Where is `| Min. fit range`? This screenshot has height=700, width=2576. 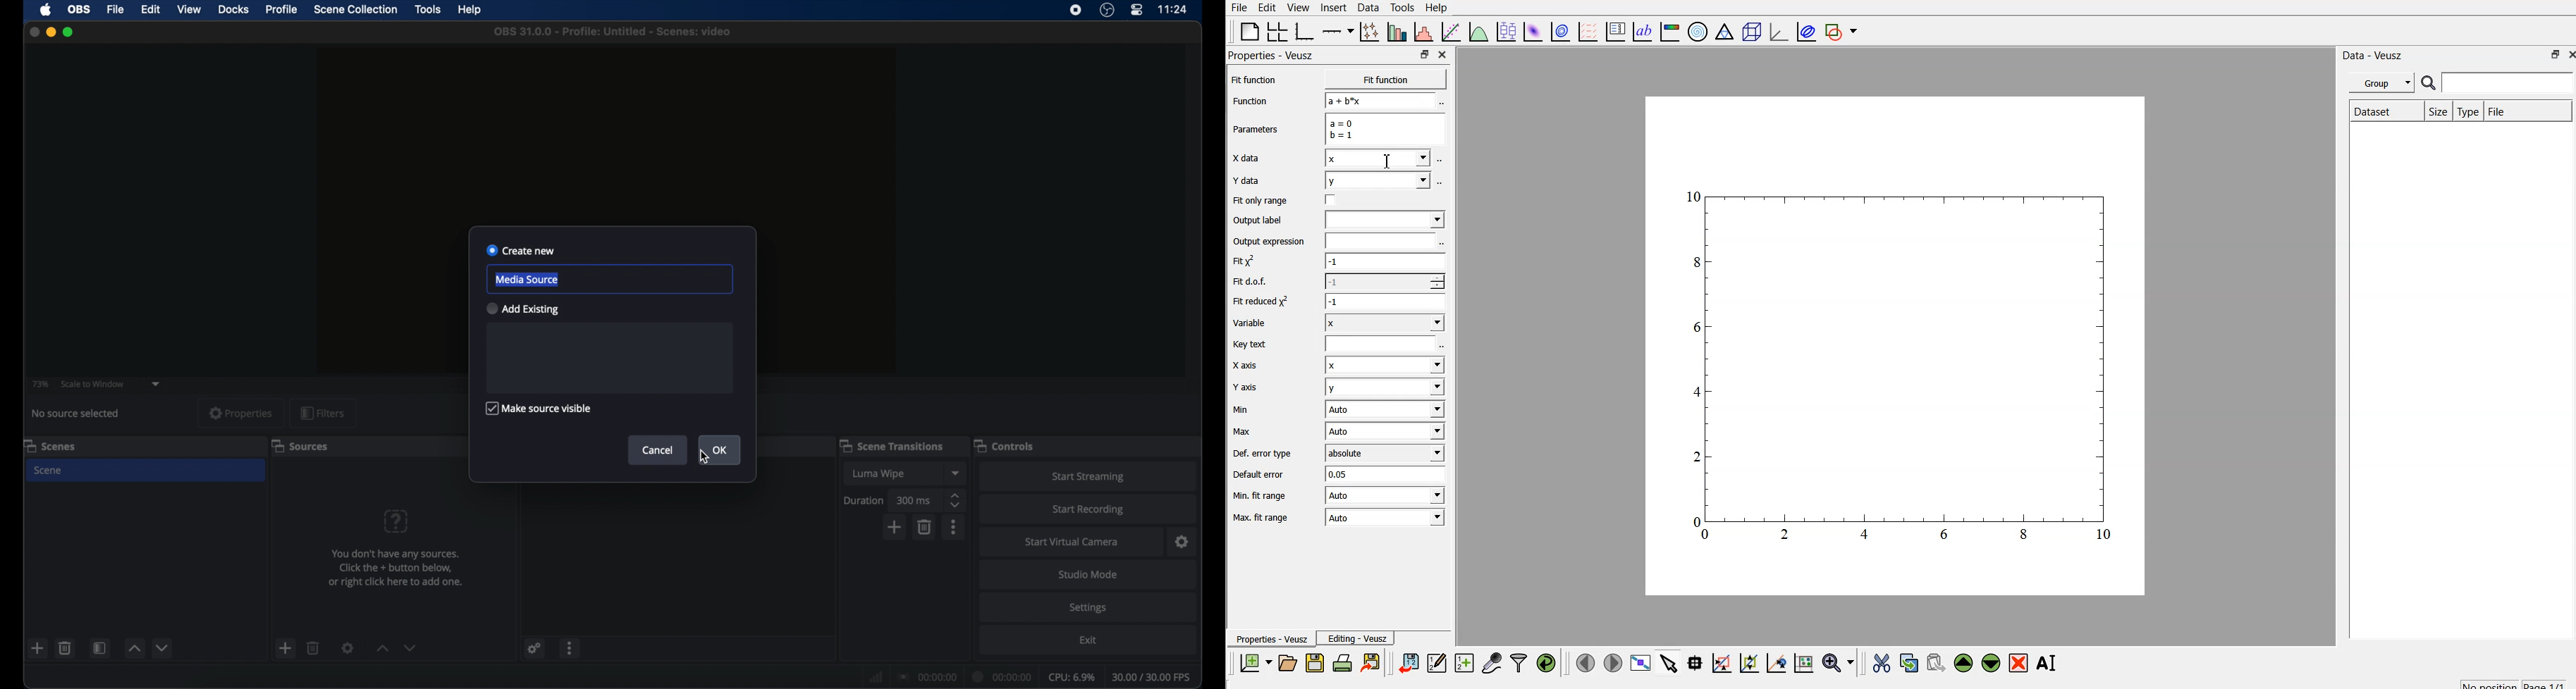 | Min. fit range is located at coordinates (1260, 495).